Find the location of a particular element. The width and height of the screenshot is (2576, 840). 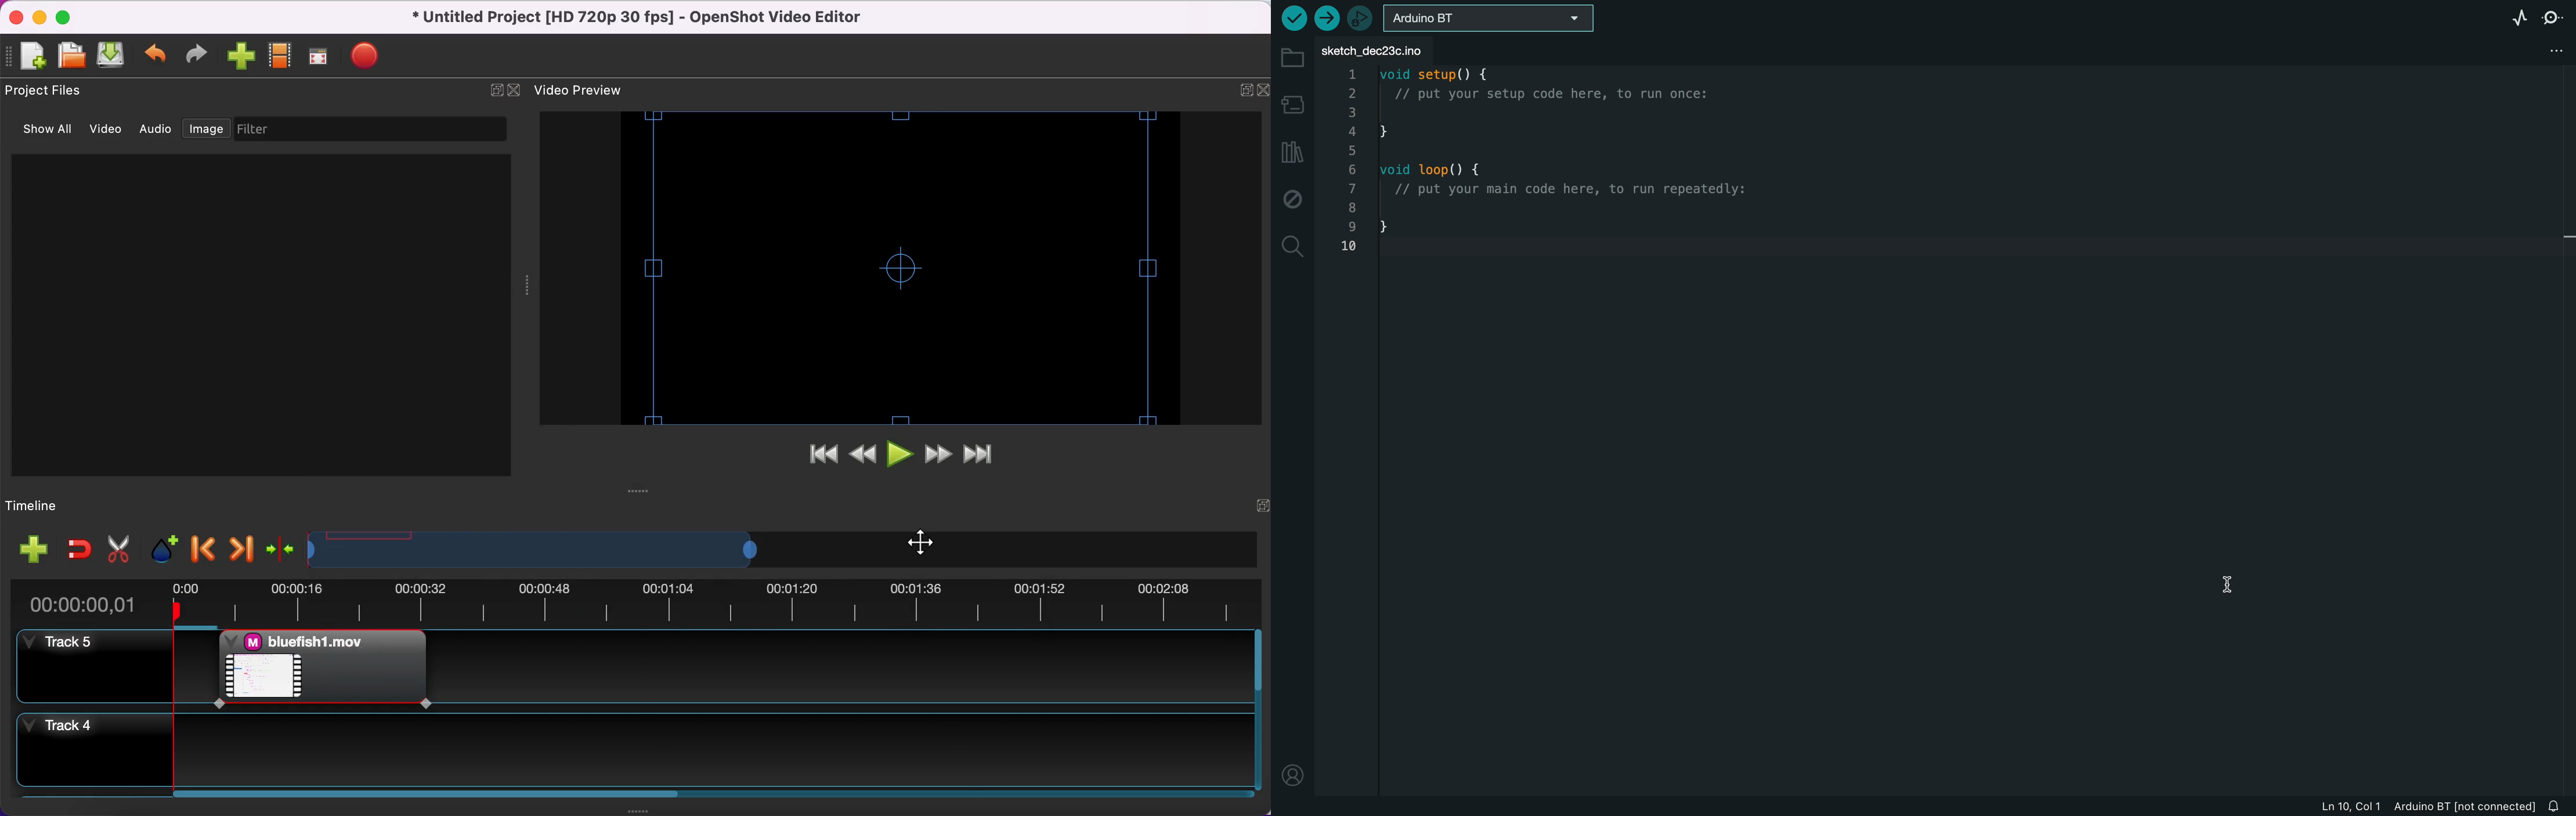

audio is located at coordinates (157, 131).